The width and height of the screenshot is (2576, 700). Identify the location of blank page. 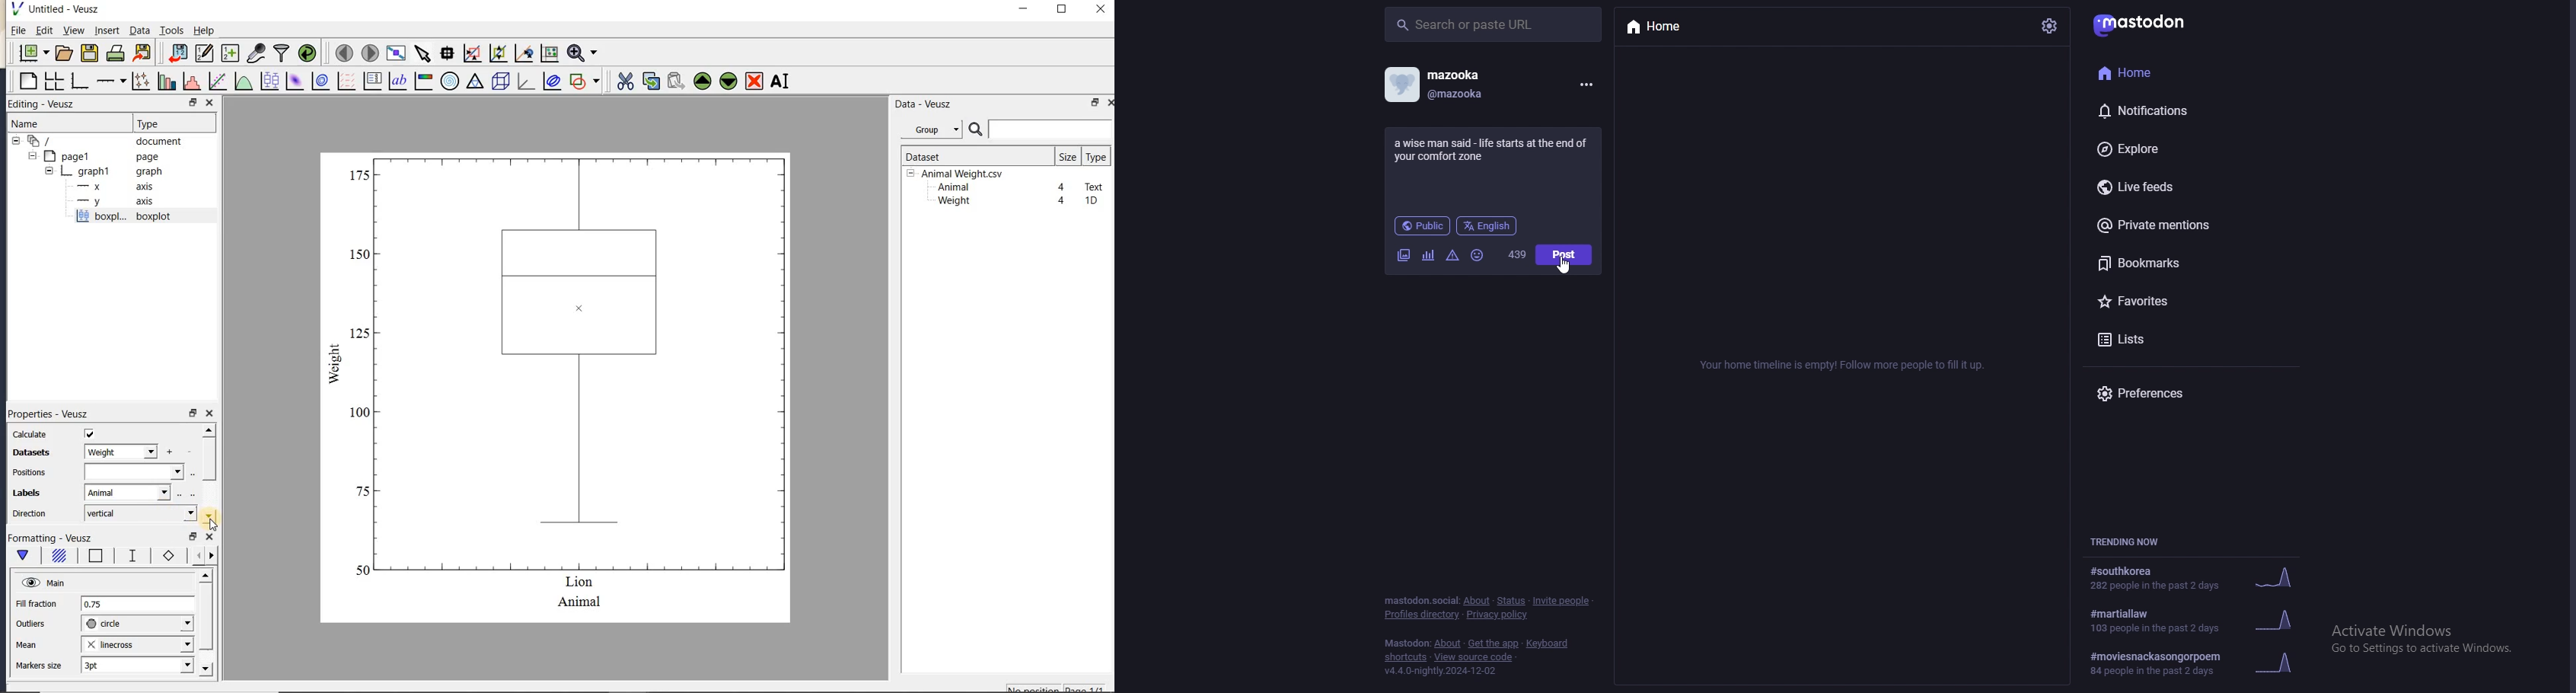
(27, 82).